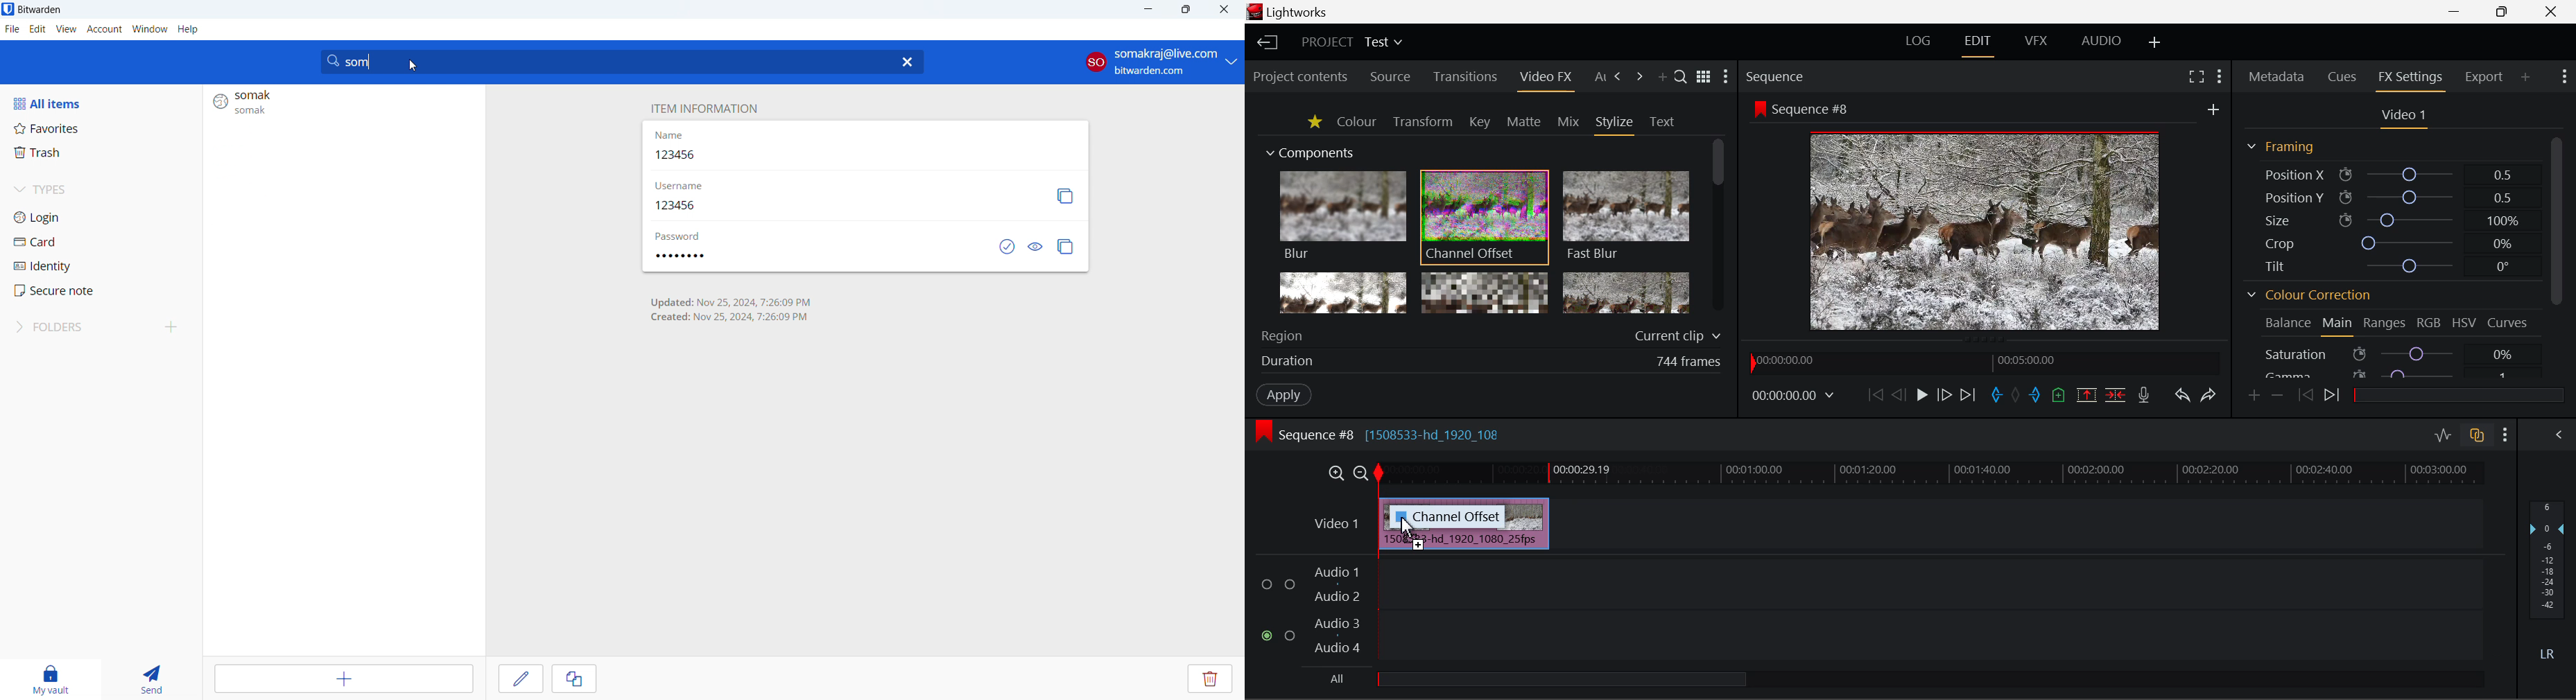 The image size is (2576, 700). Describe the element at coordinates (1066, 247) in the screenshot. I see `copy password` at that location.